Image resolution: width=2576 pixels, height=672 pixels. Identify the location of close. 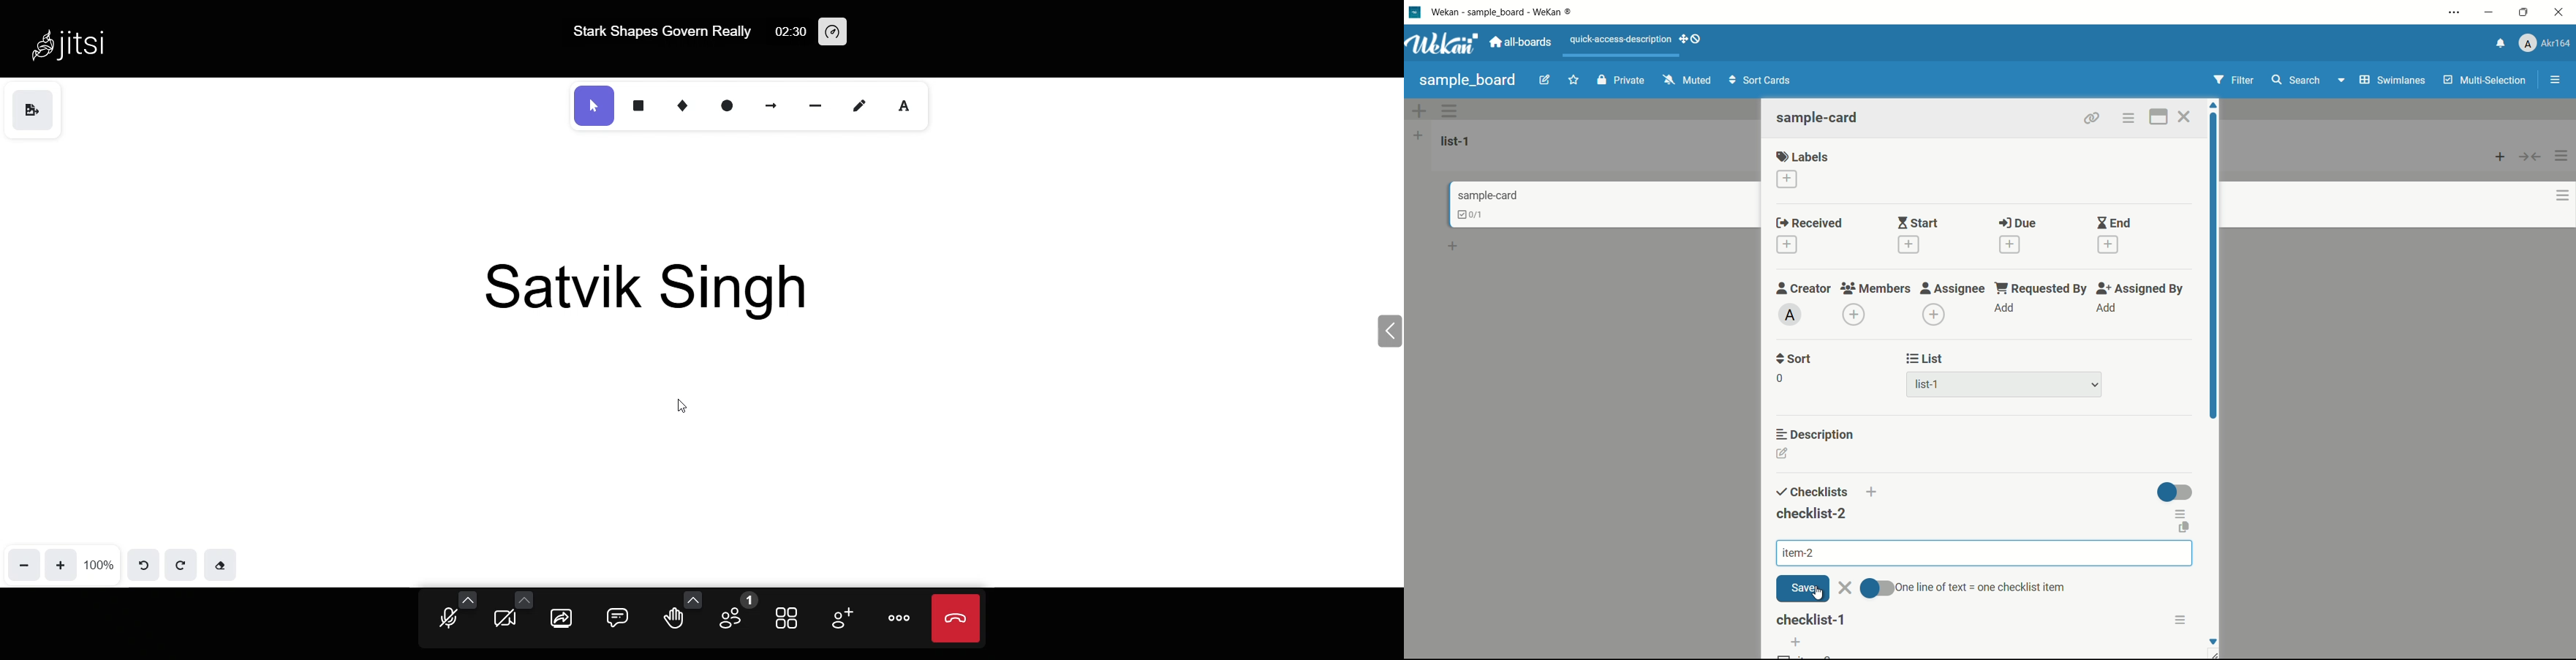
(1845, 588).